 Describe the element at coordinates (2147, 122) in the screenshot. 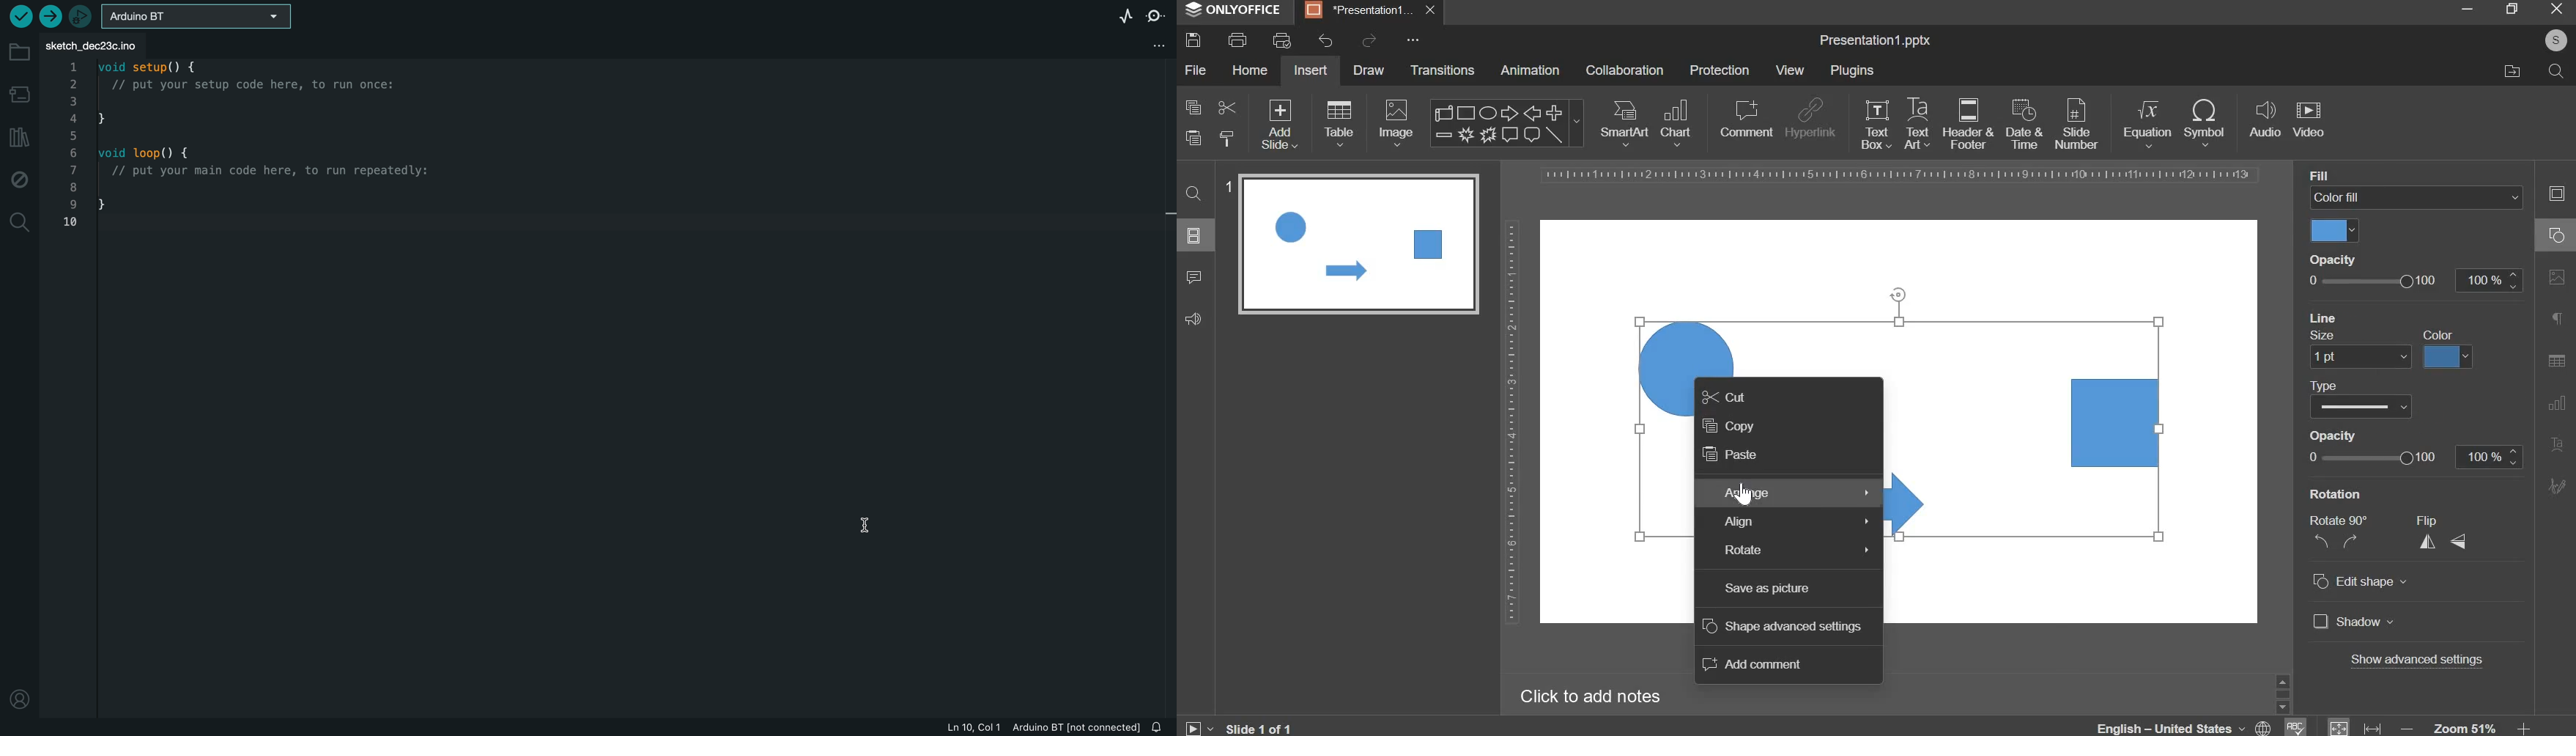

I see `equation` at that location.